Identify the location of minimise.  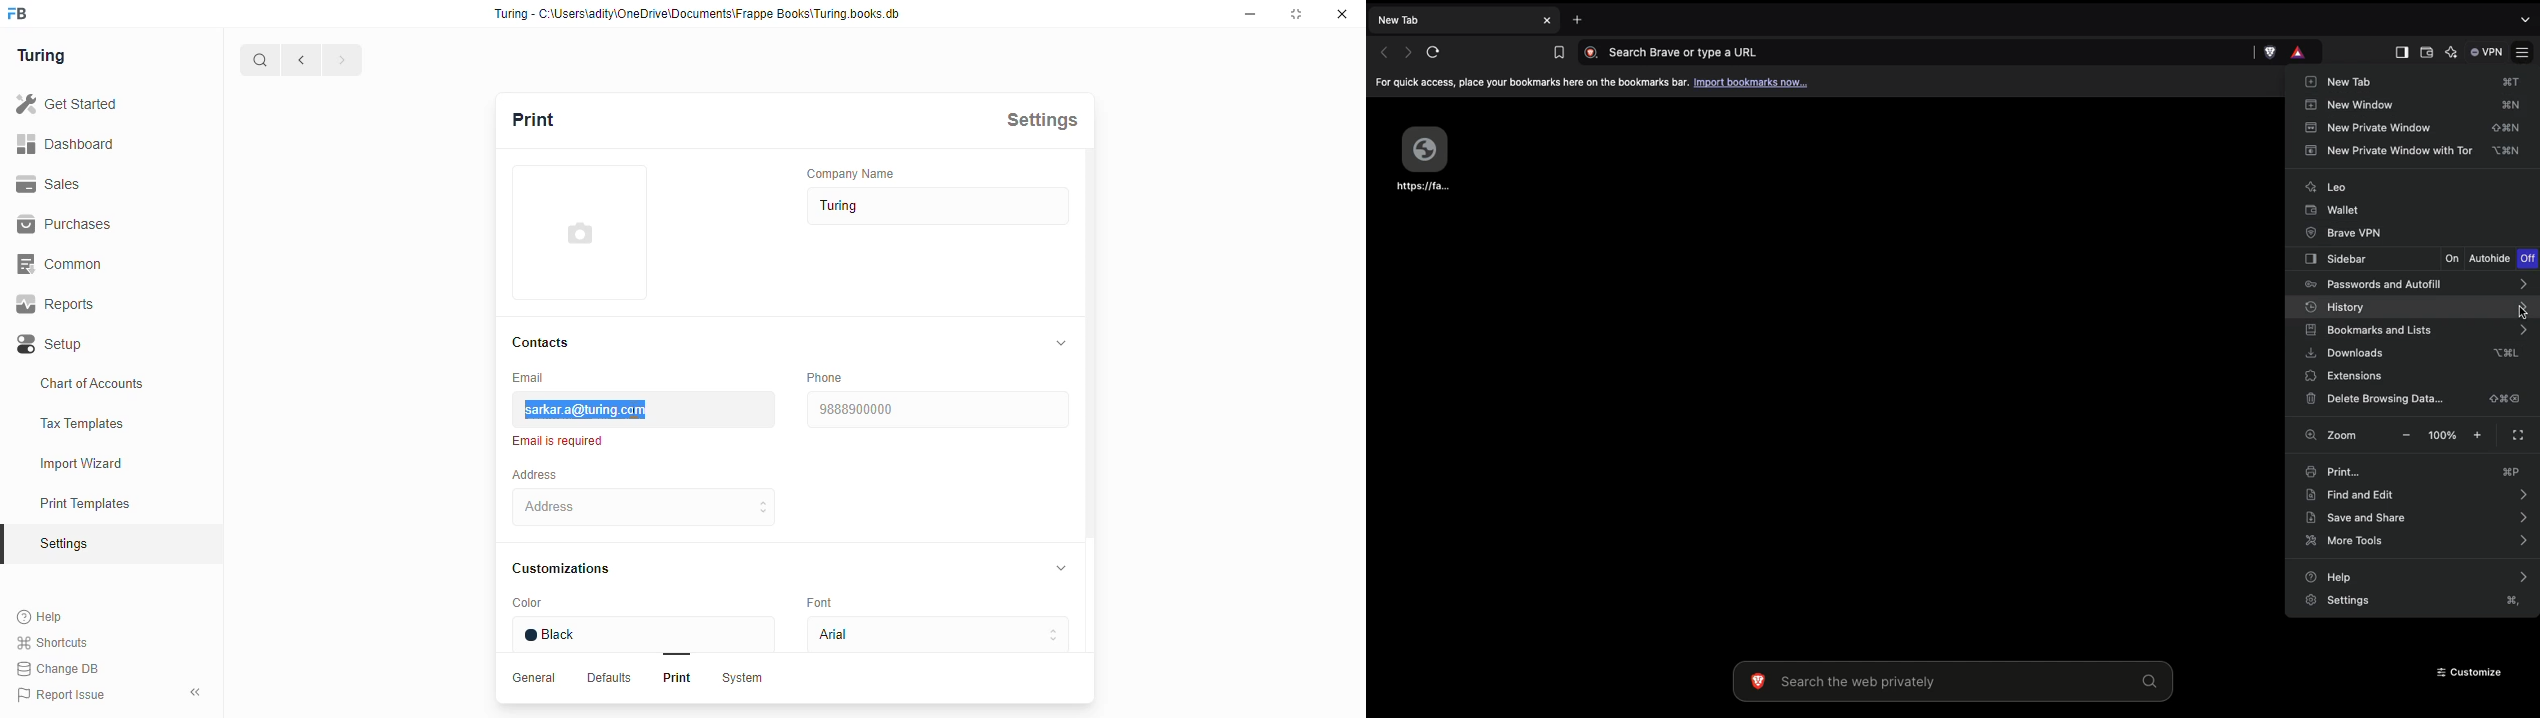
(1253, 14).